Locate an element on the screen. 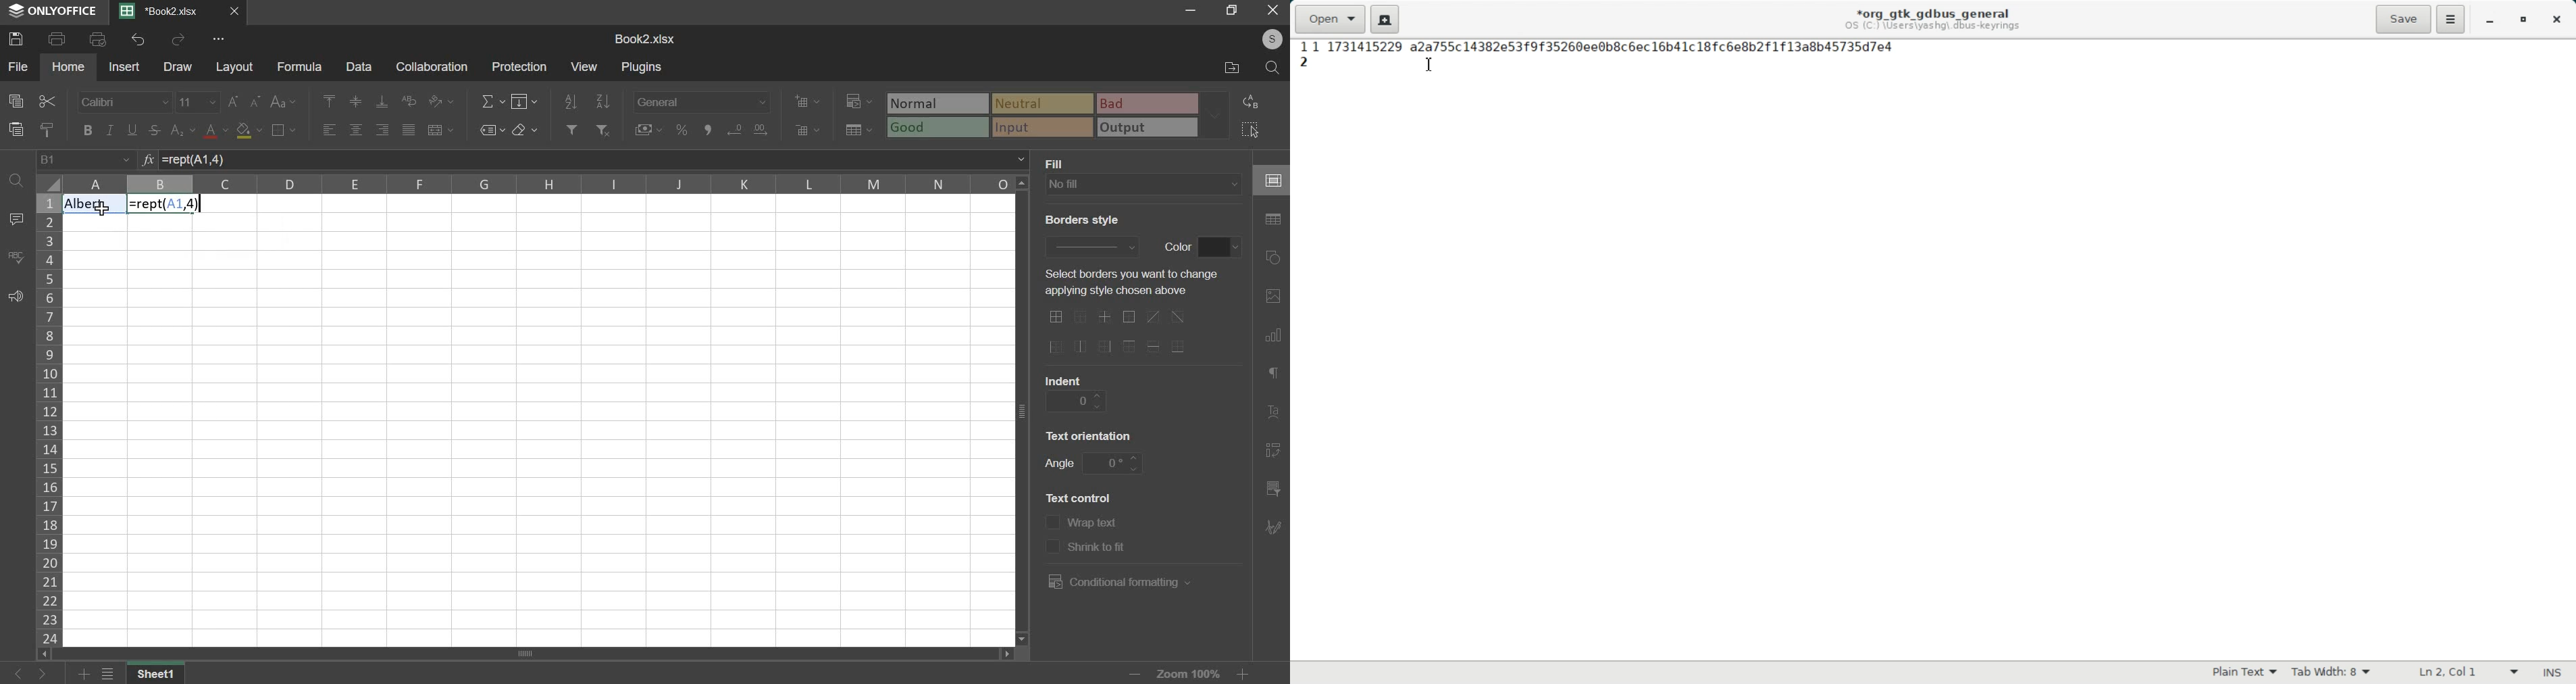  horizontal alignment is located at coordinates (356, 130).